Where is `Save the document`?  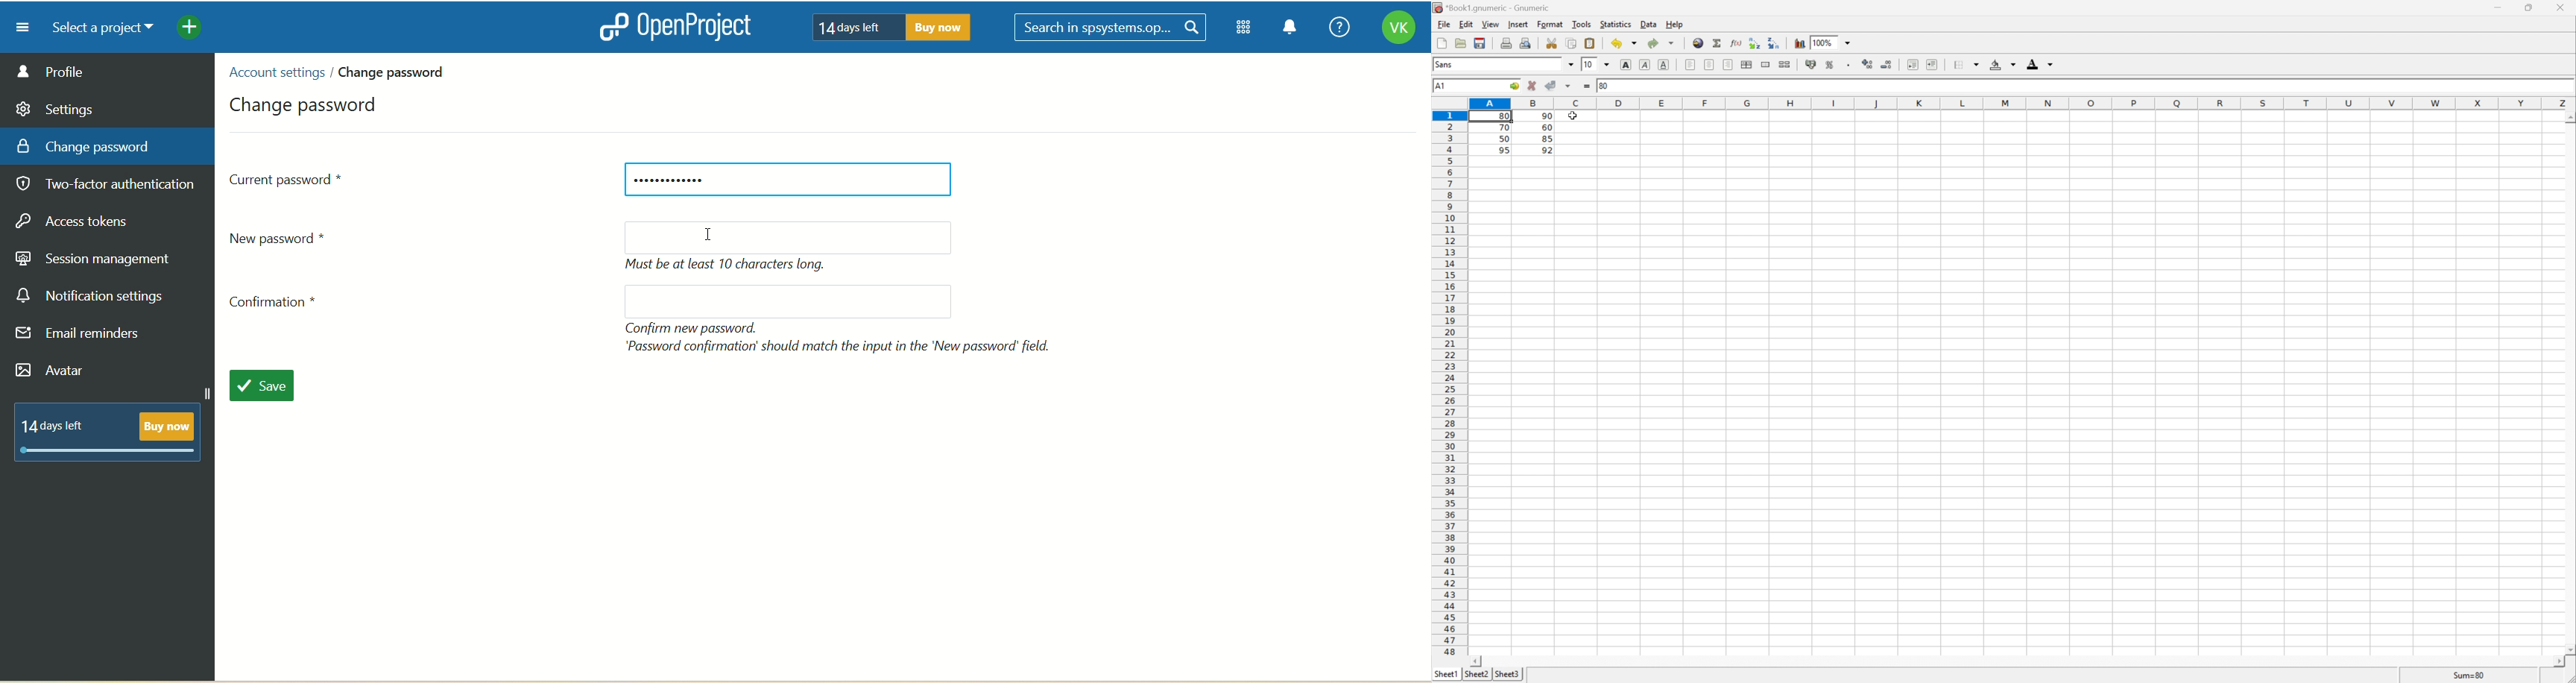
Save the document is located at coordinates (1461, 43).